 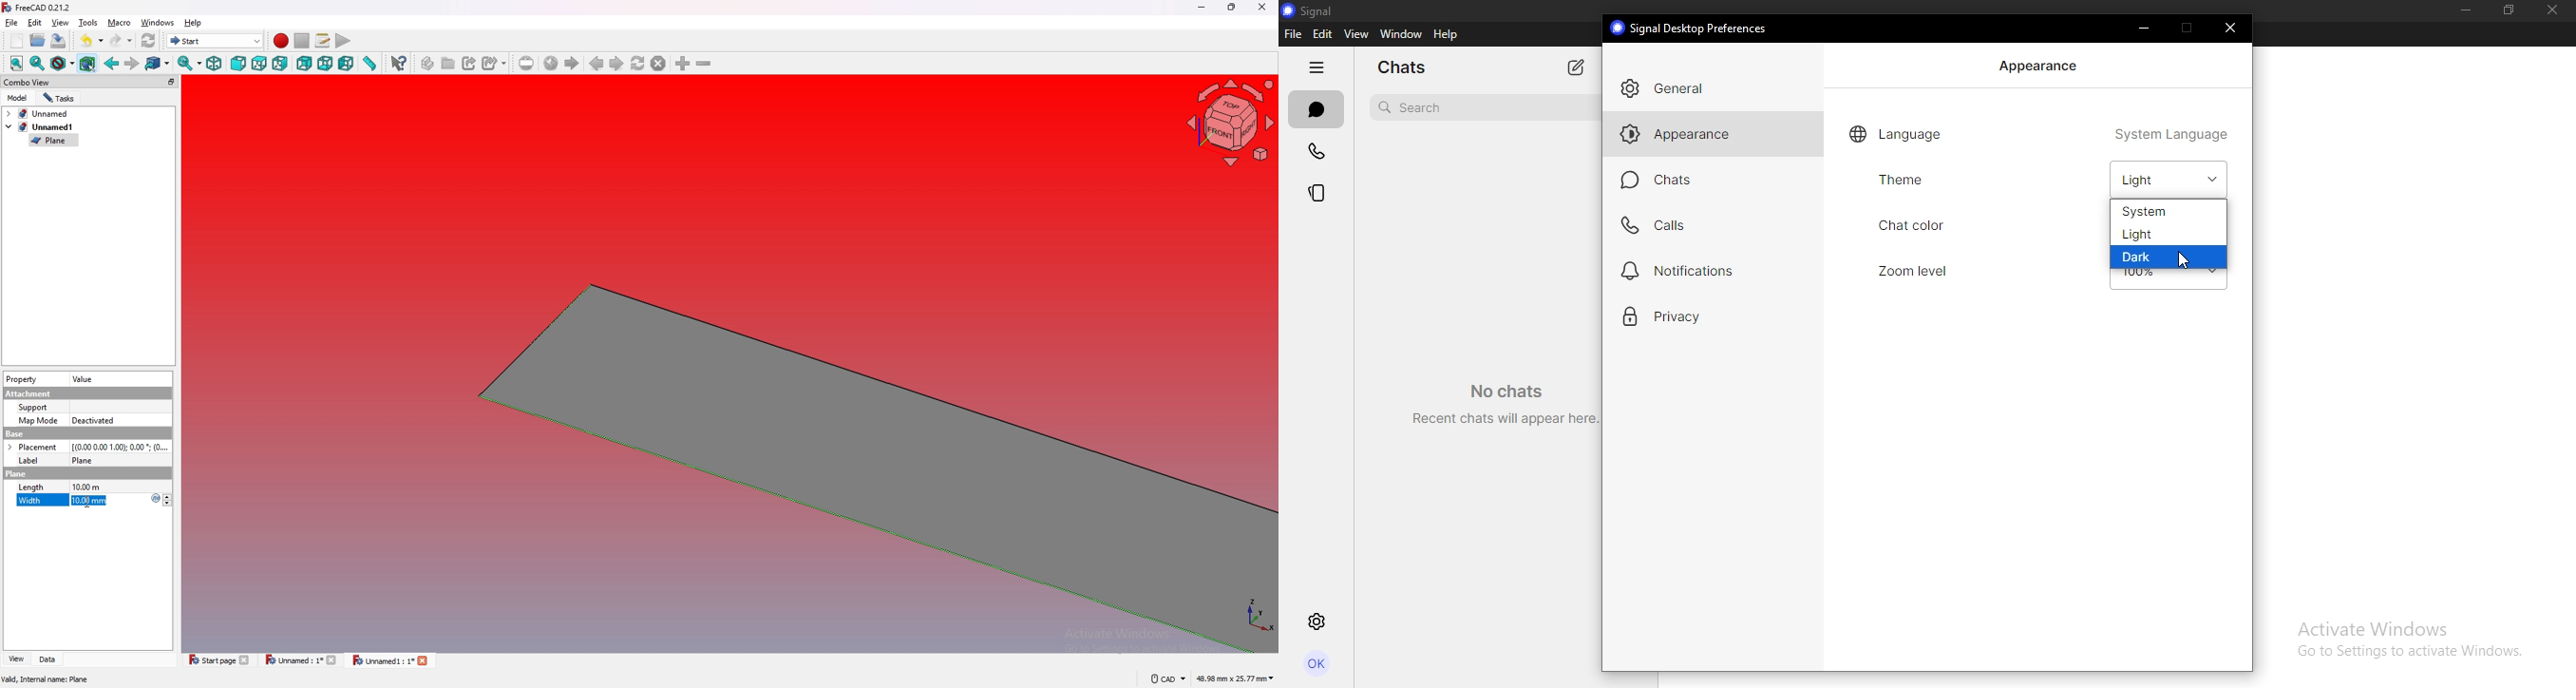 What do you see at coordinates (37, 63) in the screenshot?
I see `fit selected` at bounding box center [37, 63].